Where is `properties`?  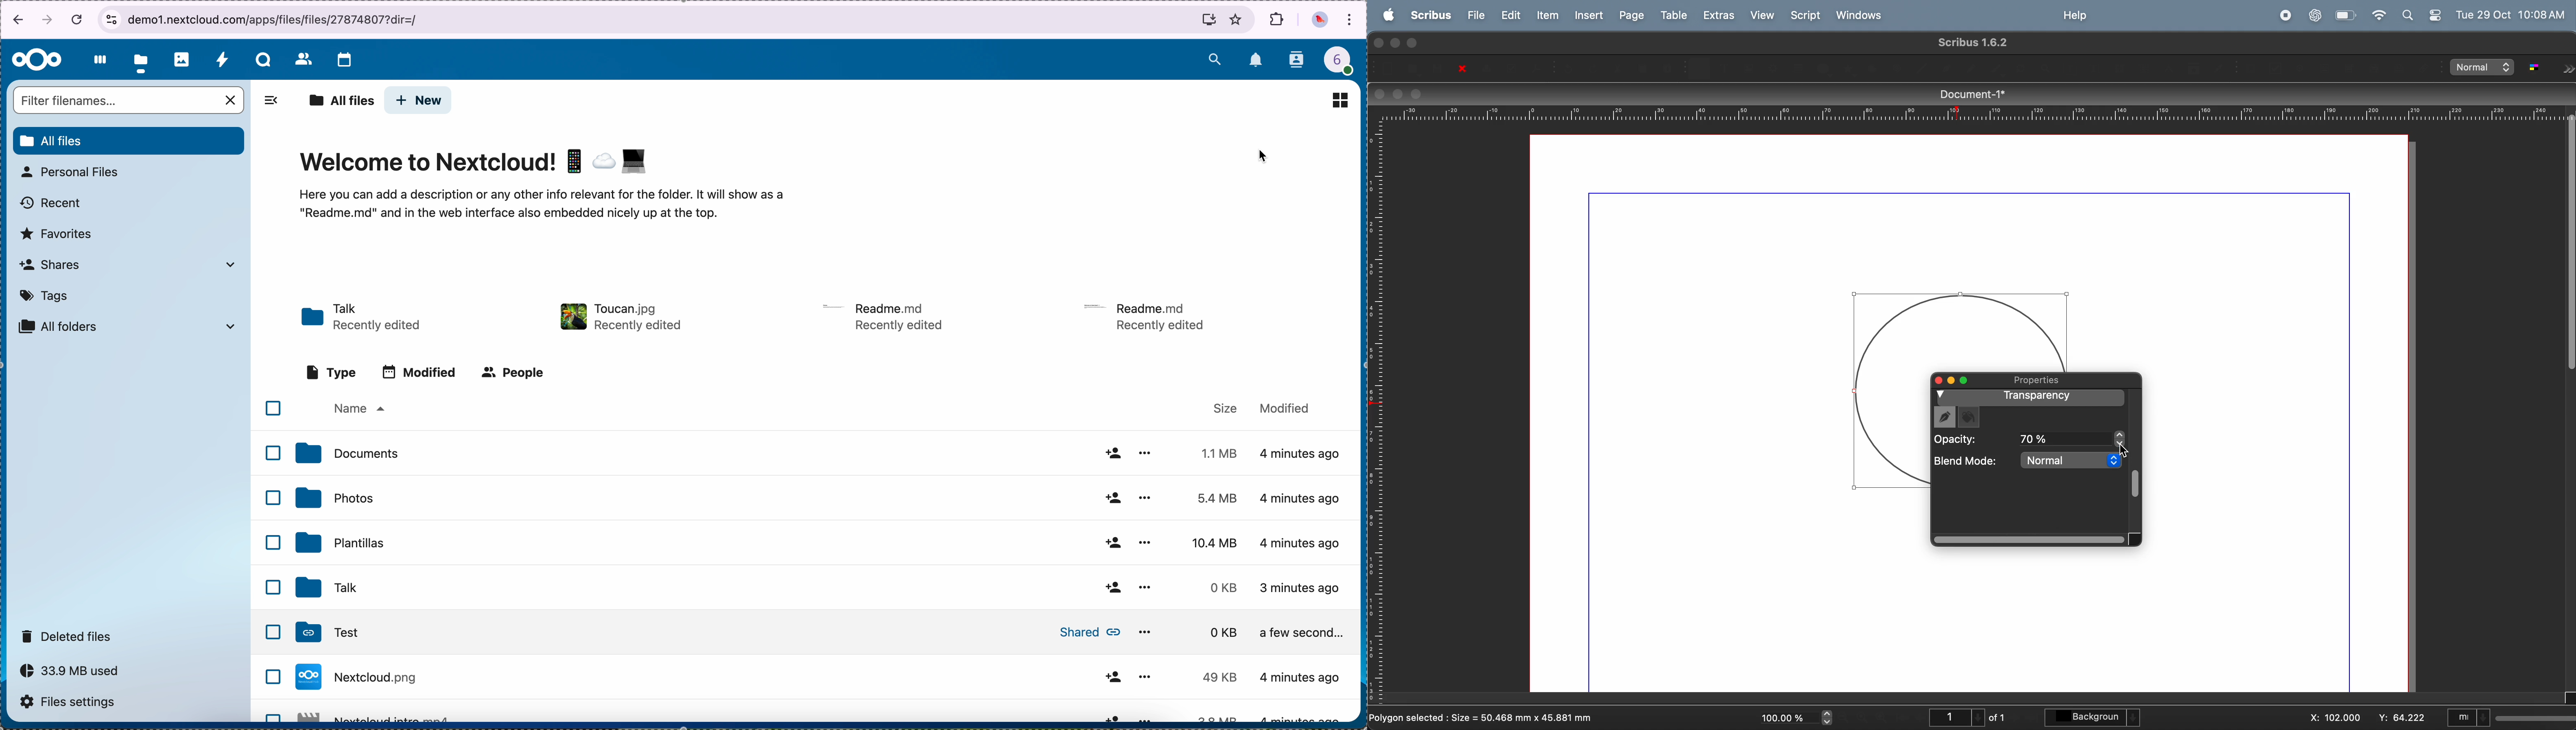 properties is located at coordinates (2037, 379).